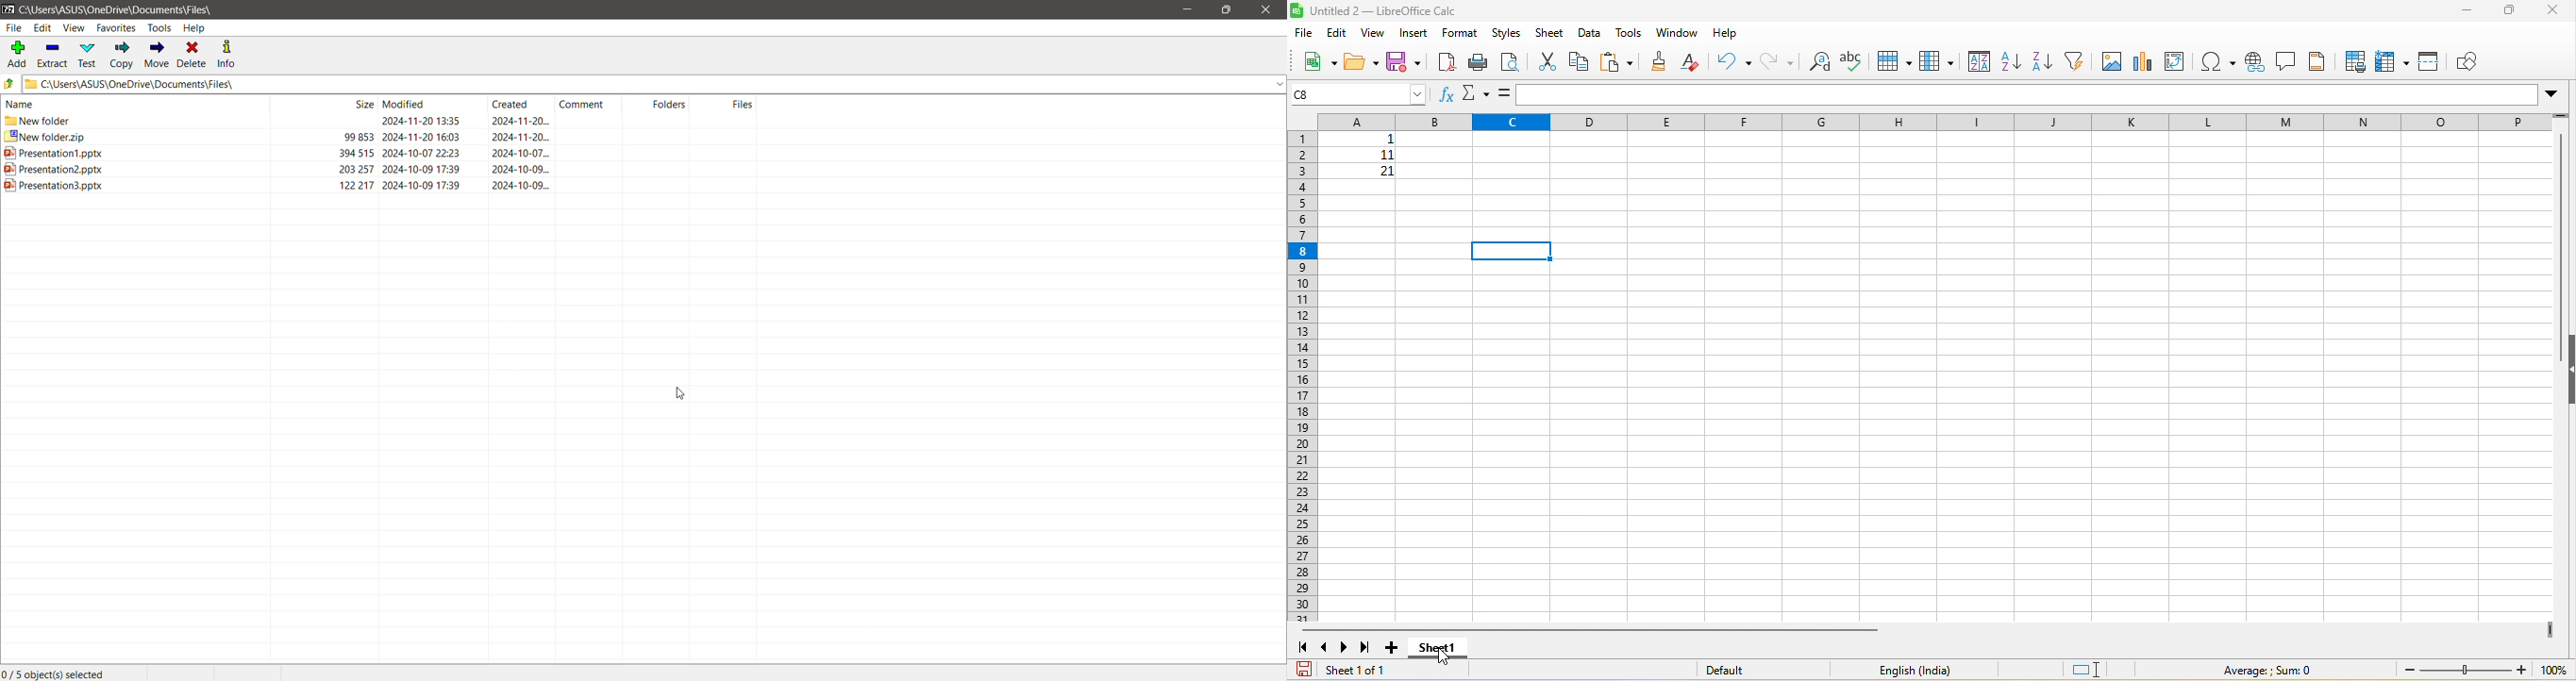 Image resolution: width=2576 pixels, height=700 pixels. I want to click on select function, so click(1477, 93).